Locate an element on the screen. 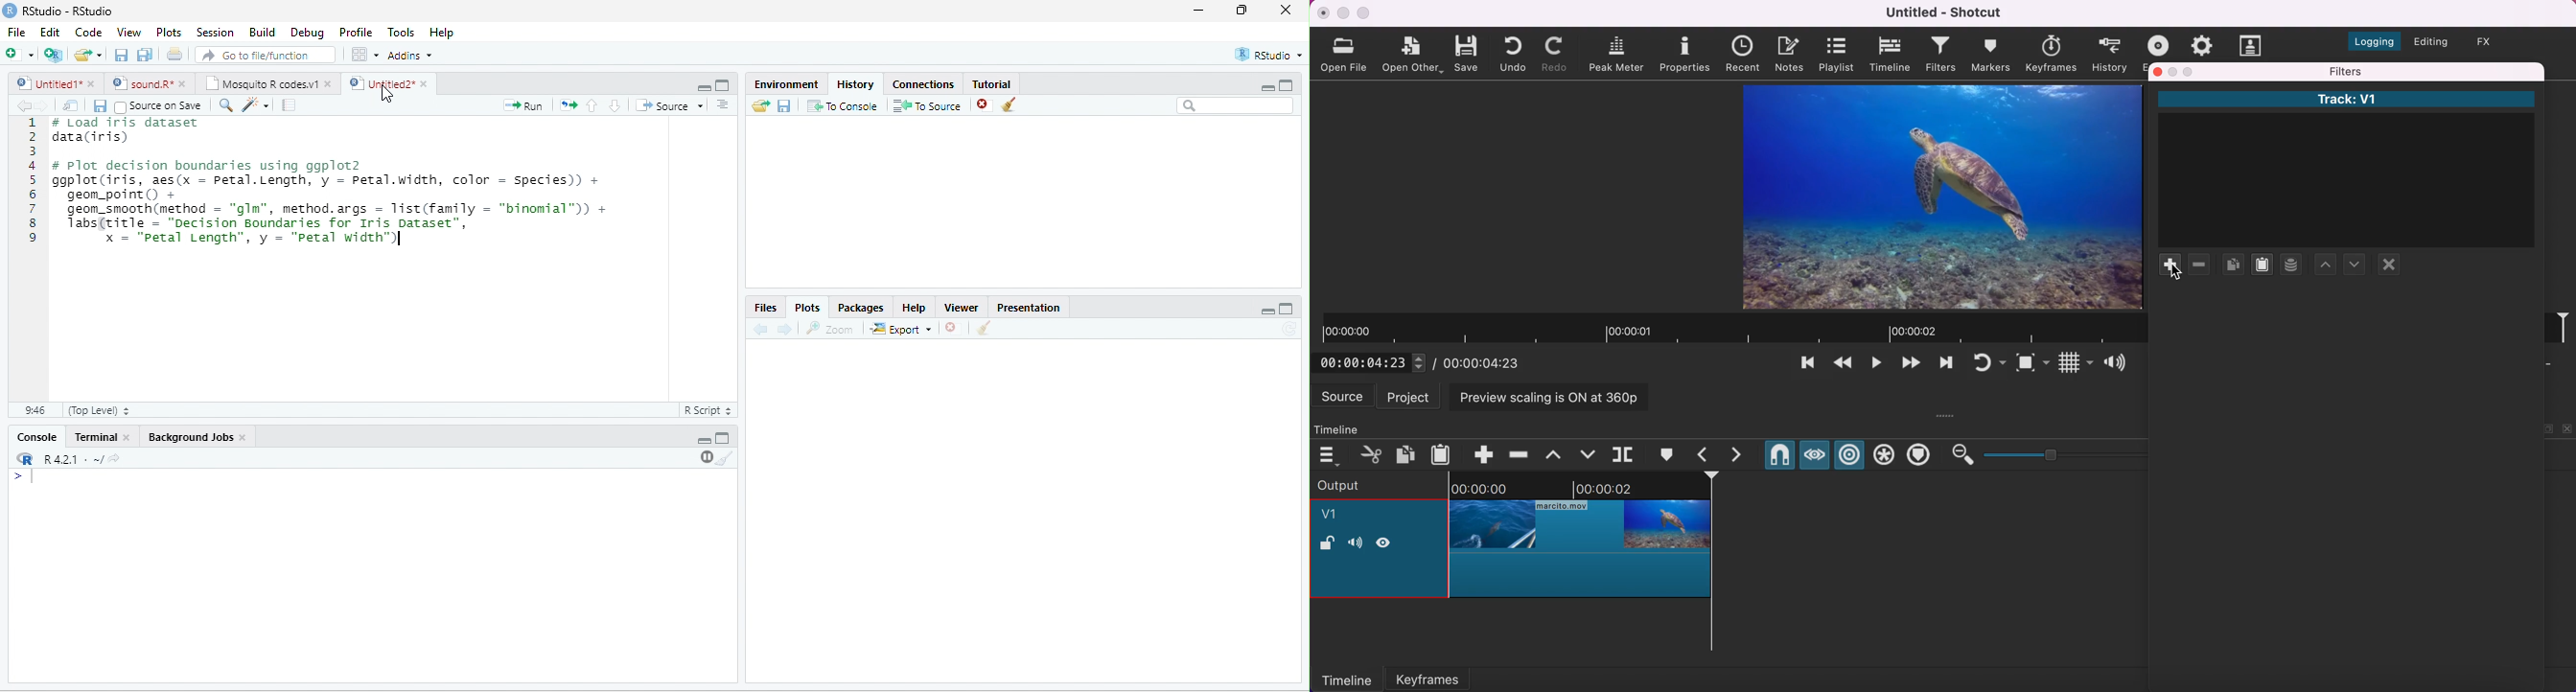  Mosquito R codes.v1 is located at coordinates (260, 83).